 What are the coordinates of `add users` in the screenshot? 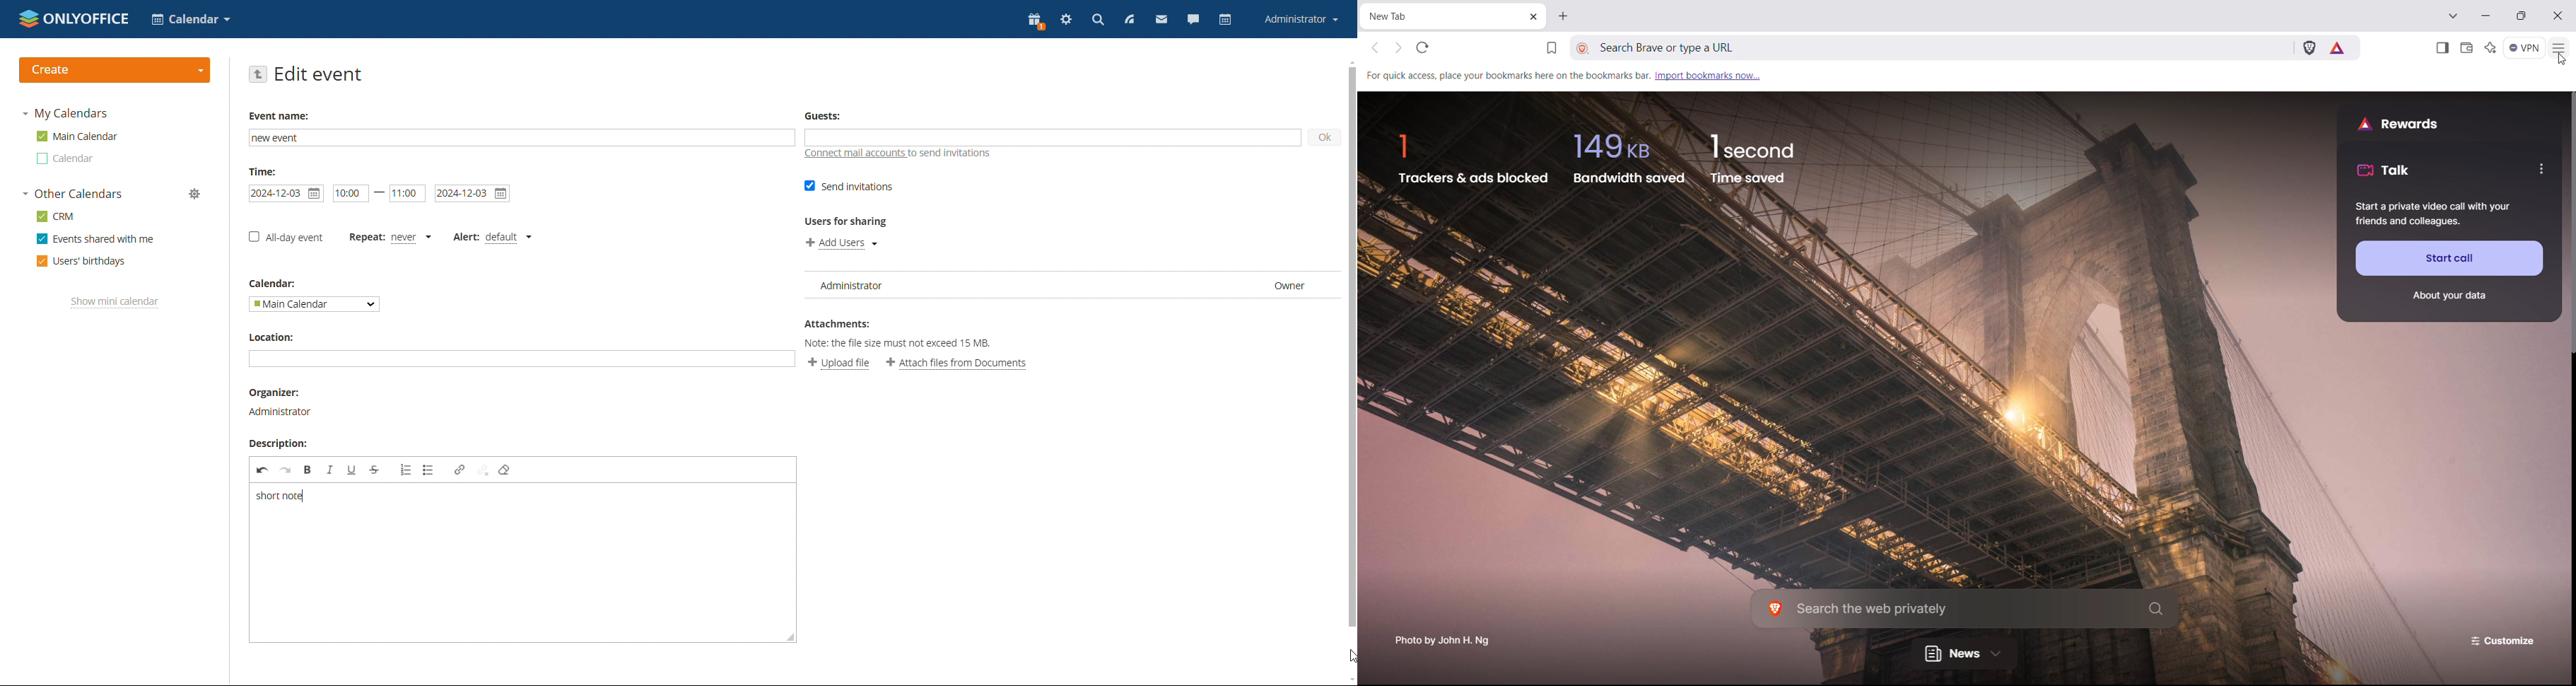 It's located at (842, 243).